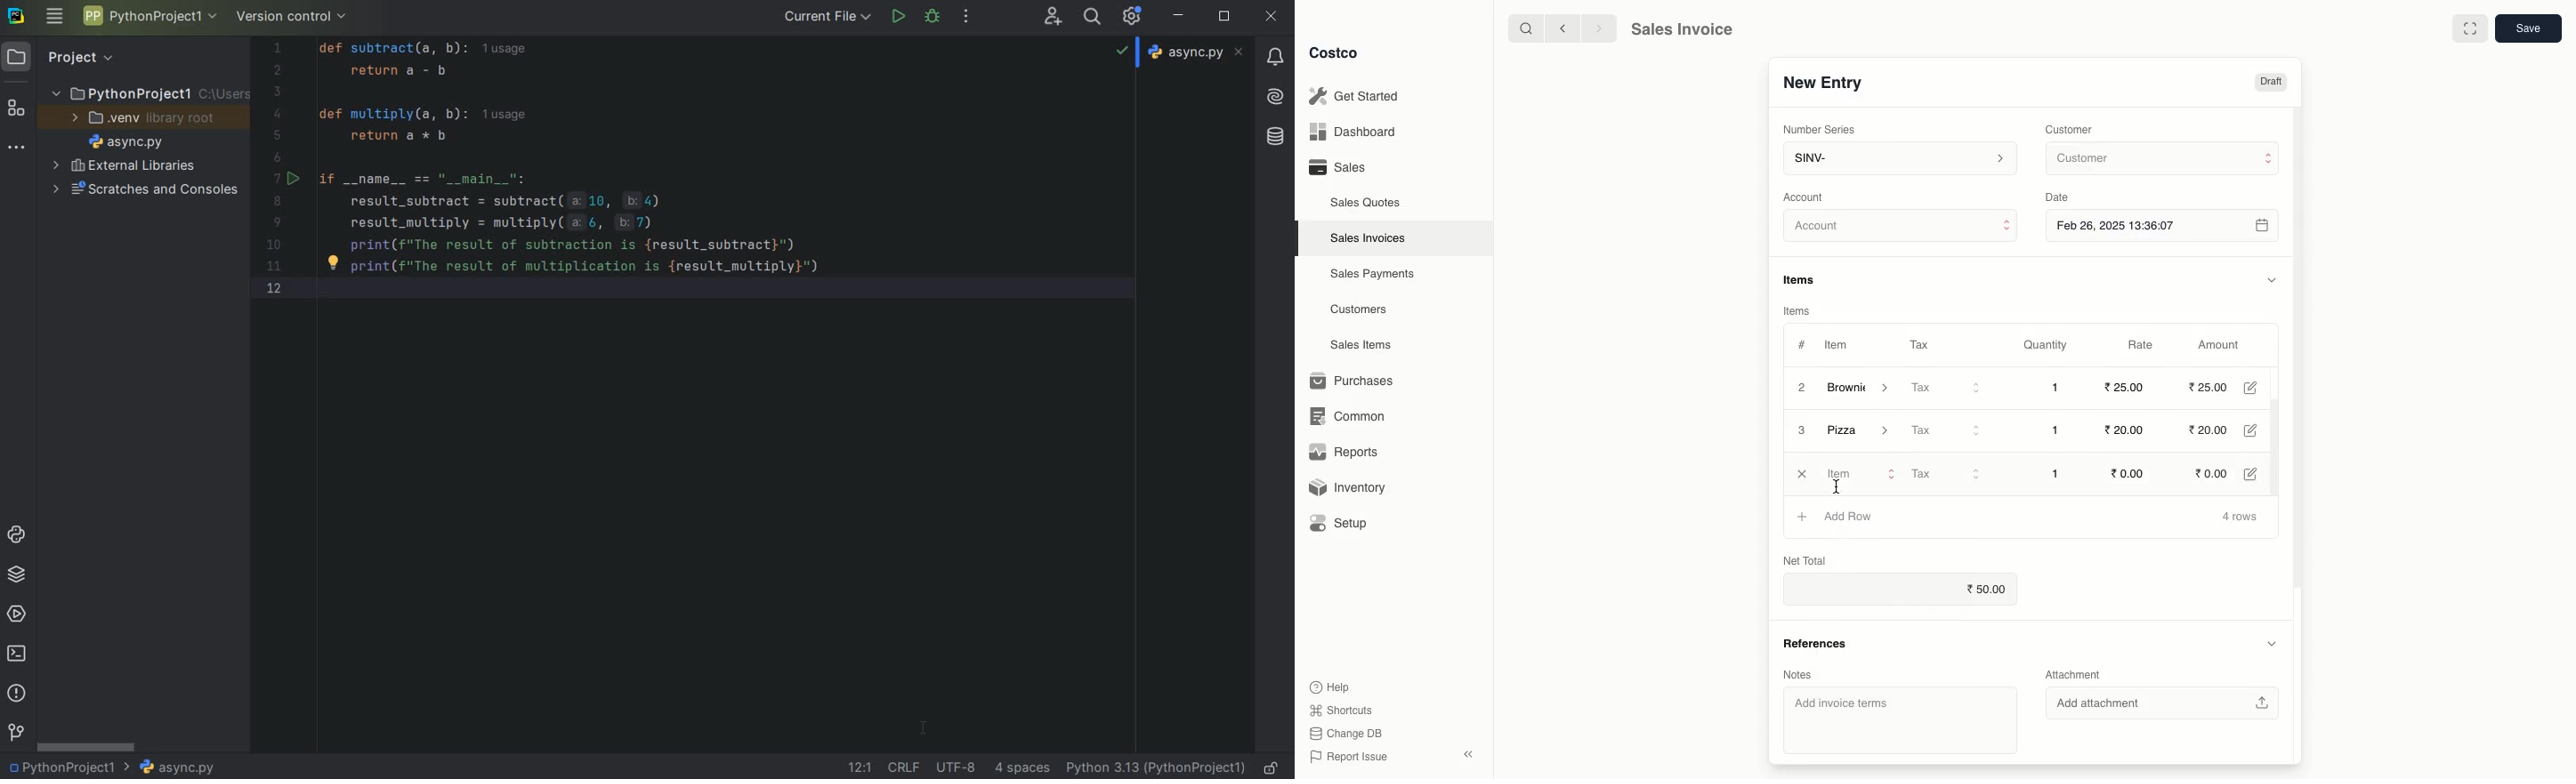 This screenshot has height=784, width=2576. Describe the element at coordinates (1365, 345) in the screenshot. I see `Sales Items` at that location.